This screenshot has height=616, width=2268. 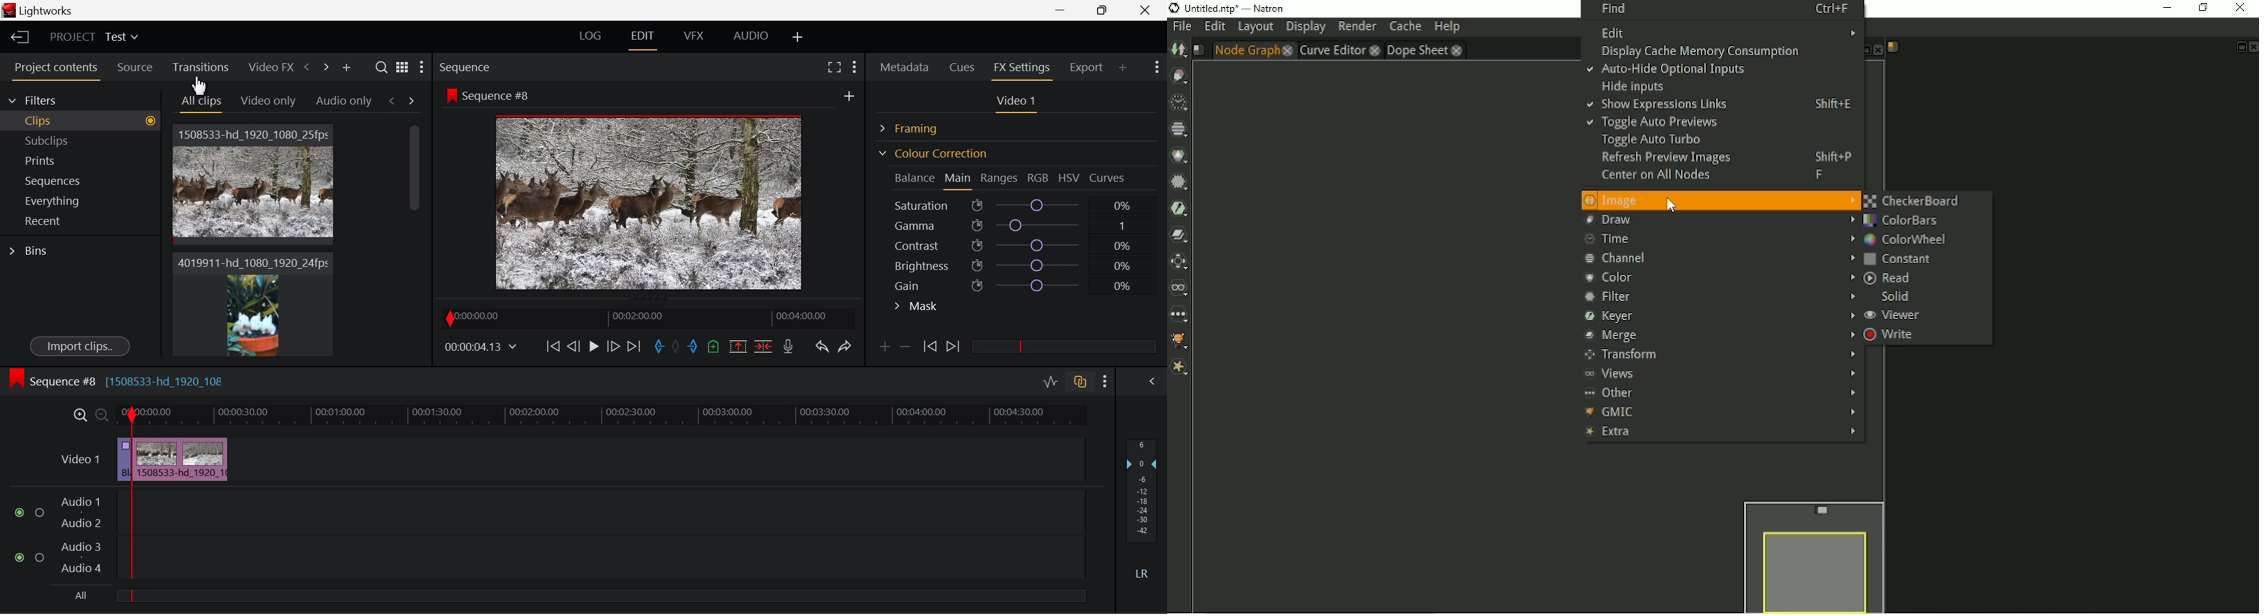 What do you see at coordinates (346, 68) in the screenshot?
I see `Add Panel` at bounding box center [346, 68].